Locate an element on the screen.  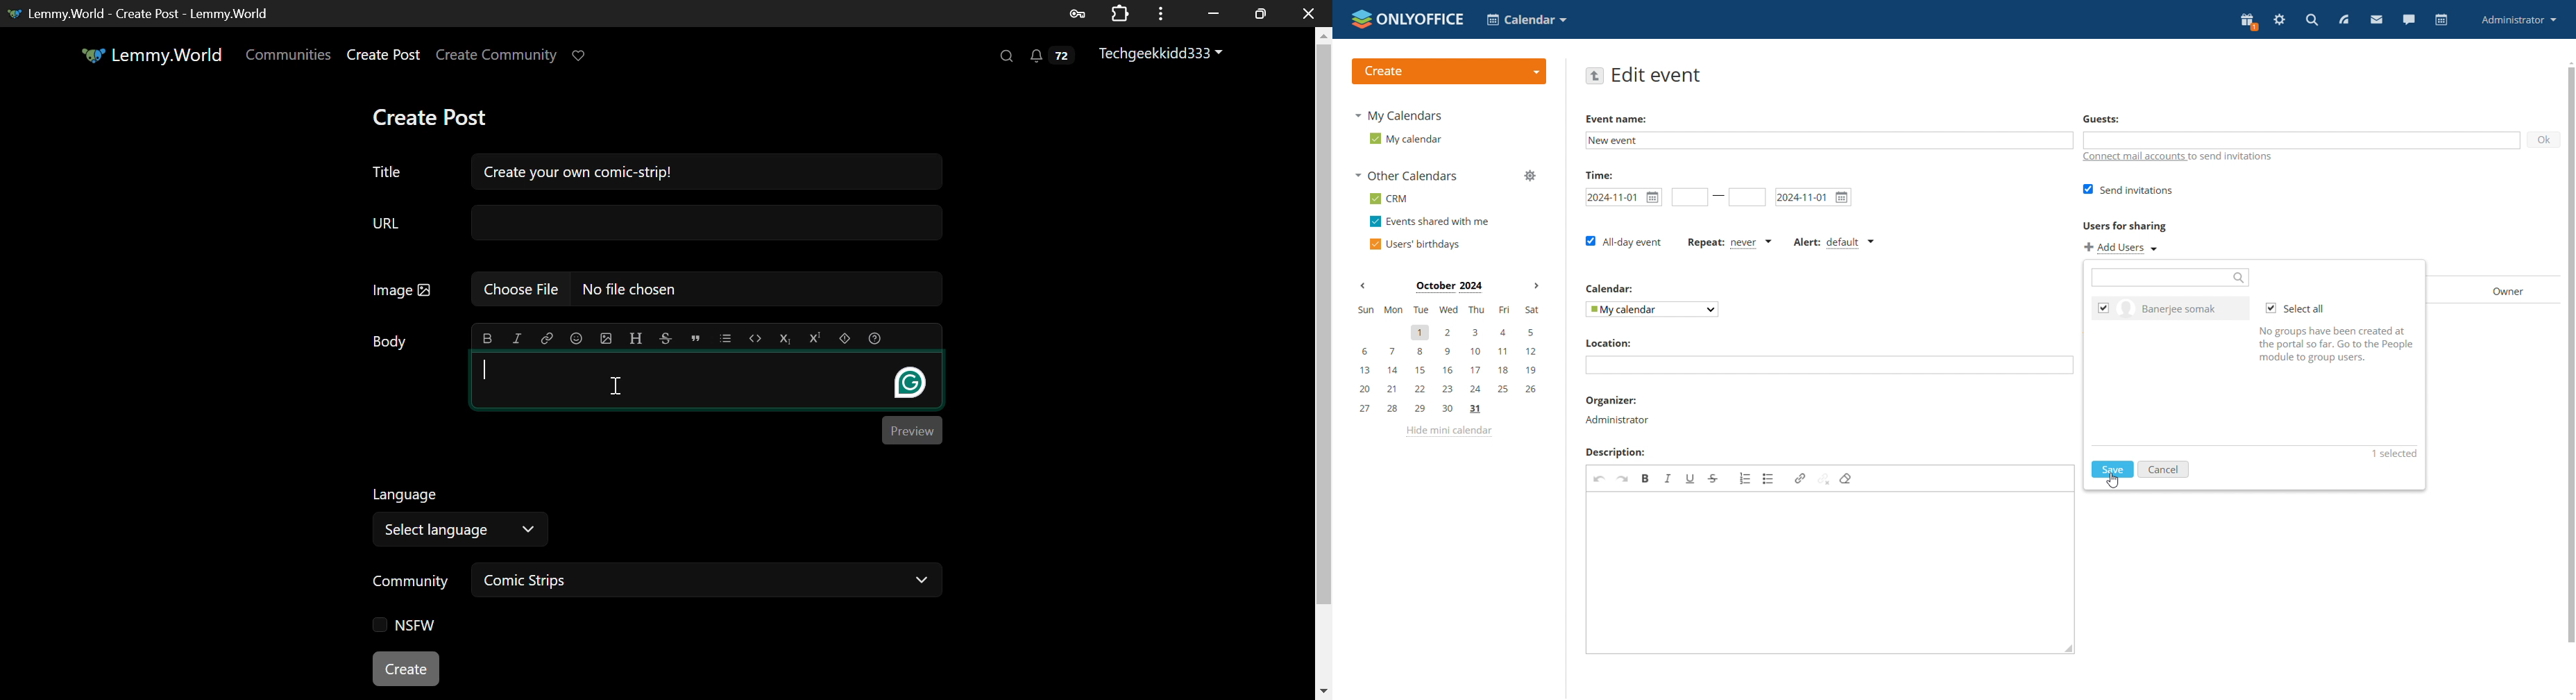
Title is located at coordinates (387, 172).